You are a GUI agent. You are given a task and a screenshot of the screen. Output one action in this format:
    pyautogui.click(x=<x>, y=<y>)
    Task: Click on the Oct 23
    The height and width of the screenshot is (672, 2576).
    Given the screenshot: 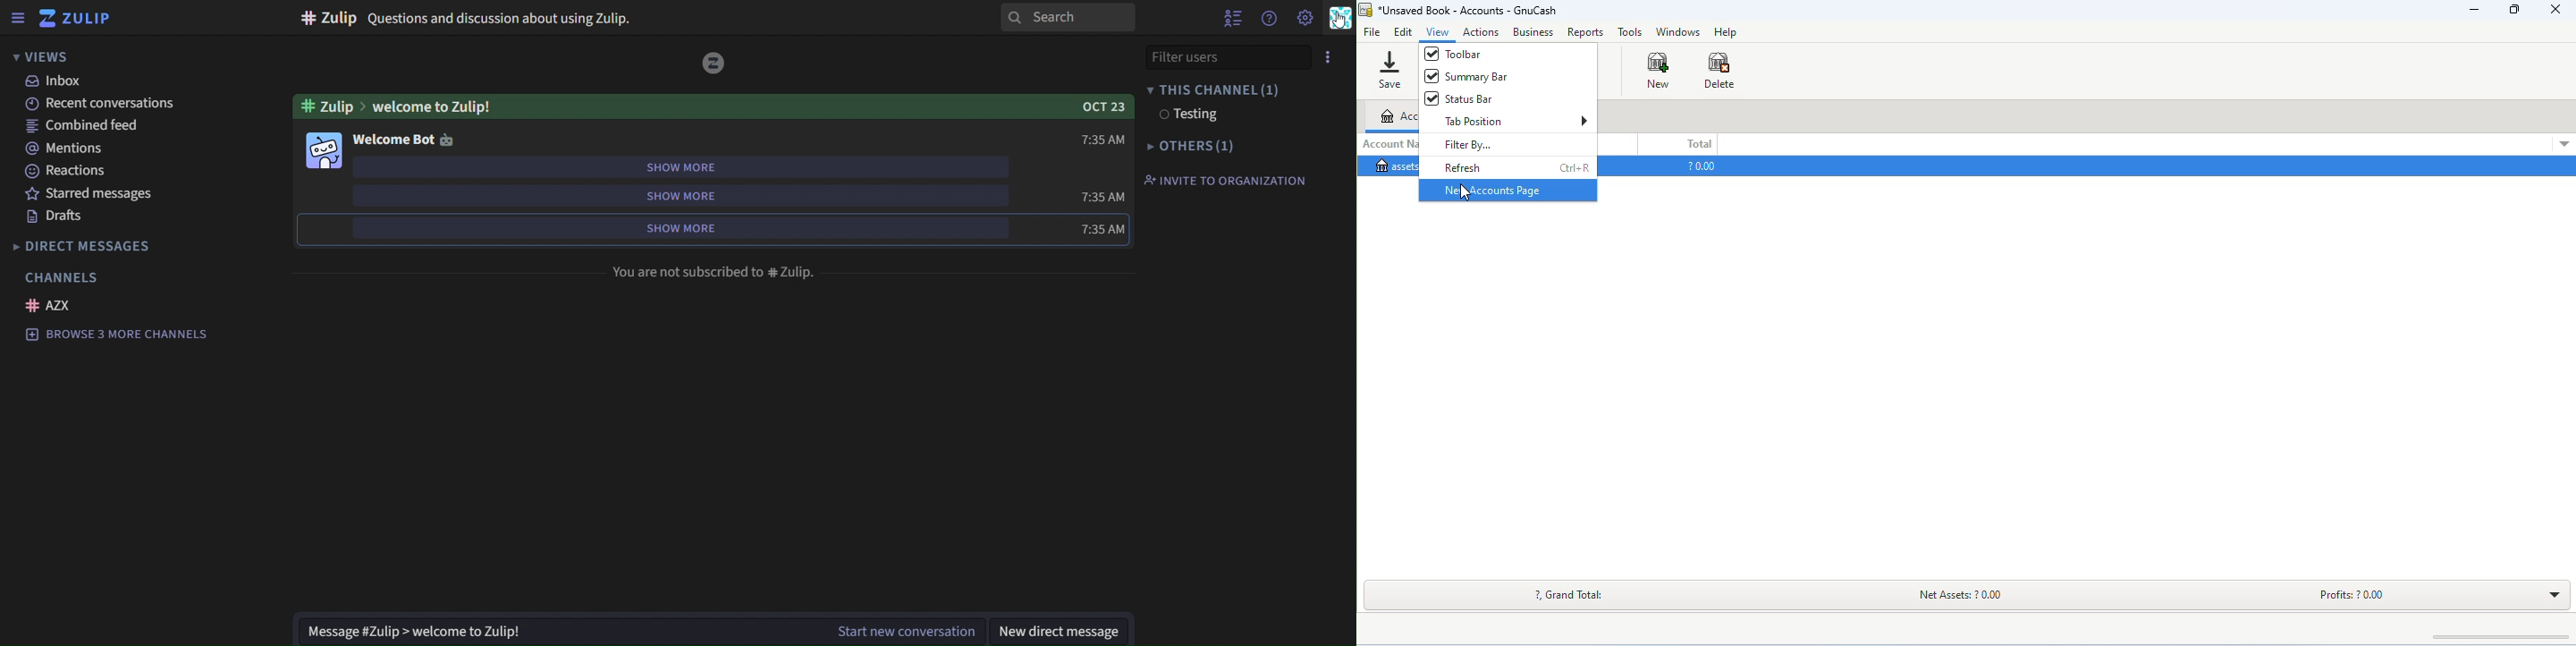 What is the action you would take?
    pyautogui.click(x=1096, y=108)
    